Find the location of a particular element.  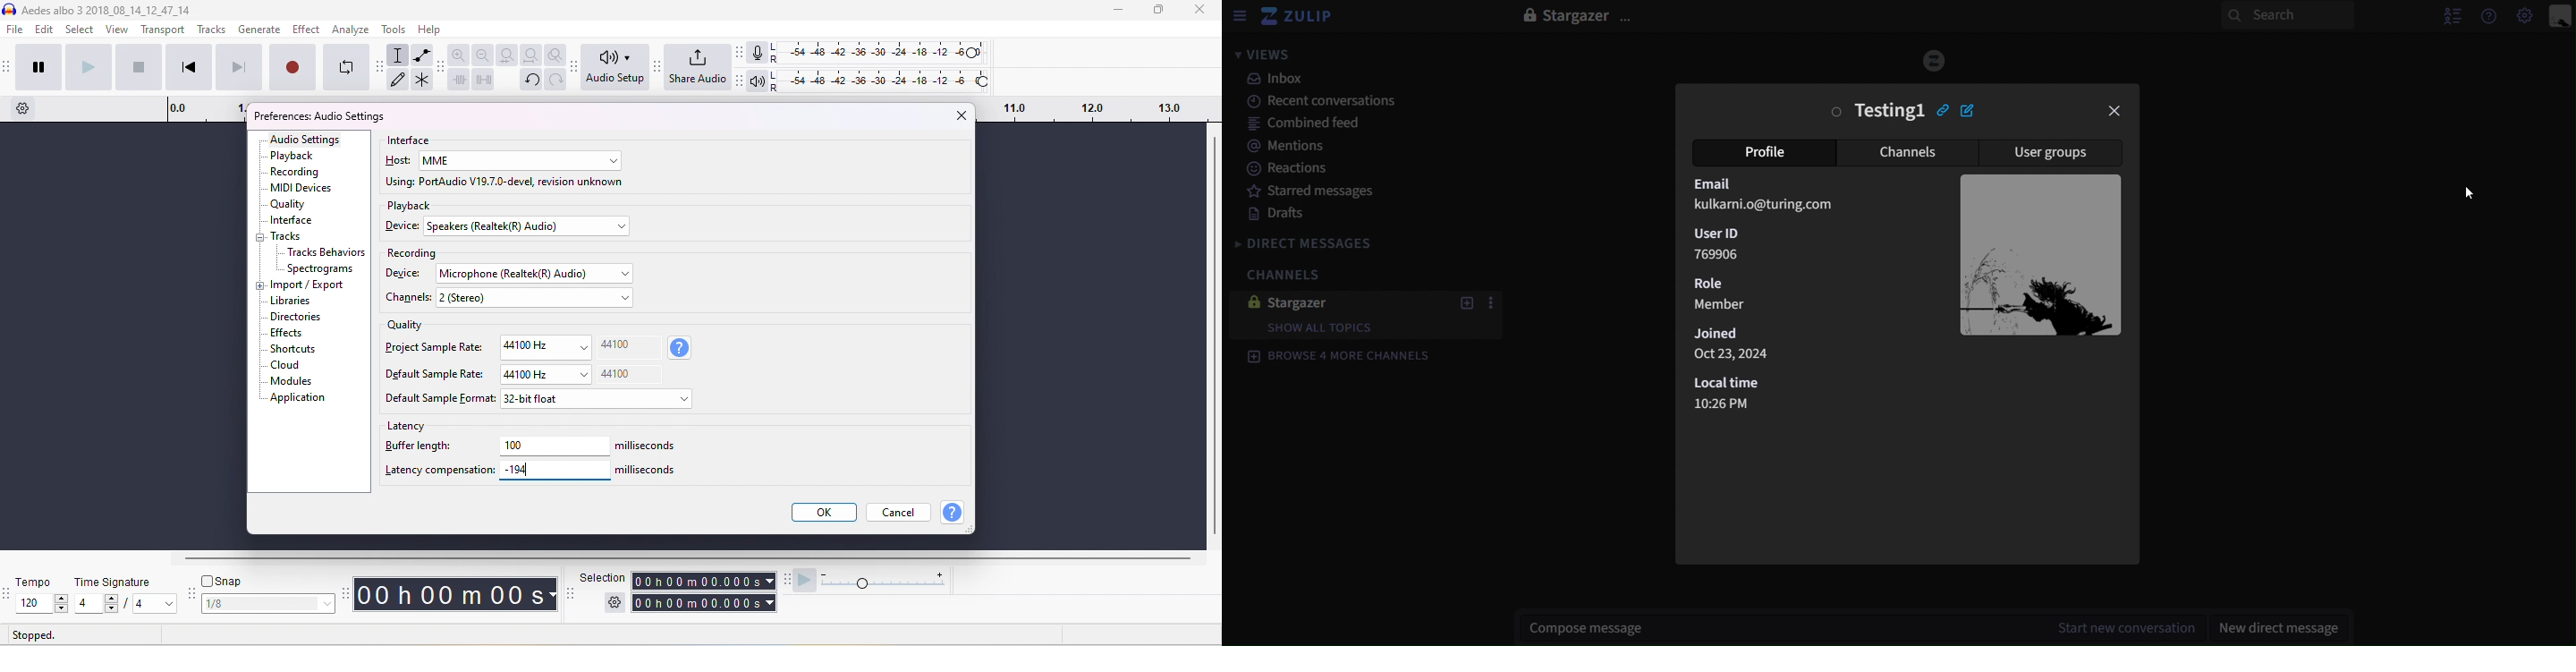

profile is located at coordinates (1761, 152).